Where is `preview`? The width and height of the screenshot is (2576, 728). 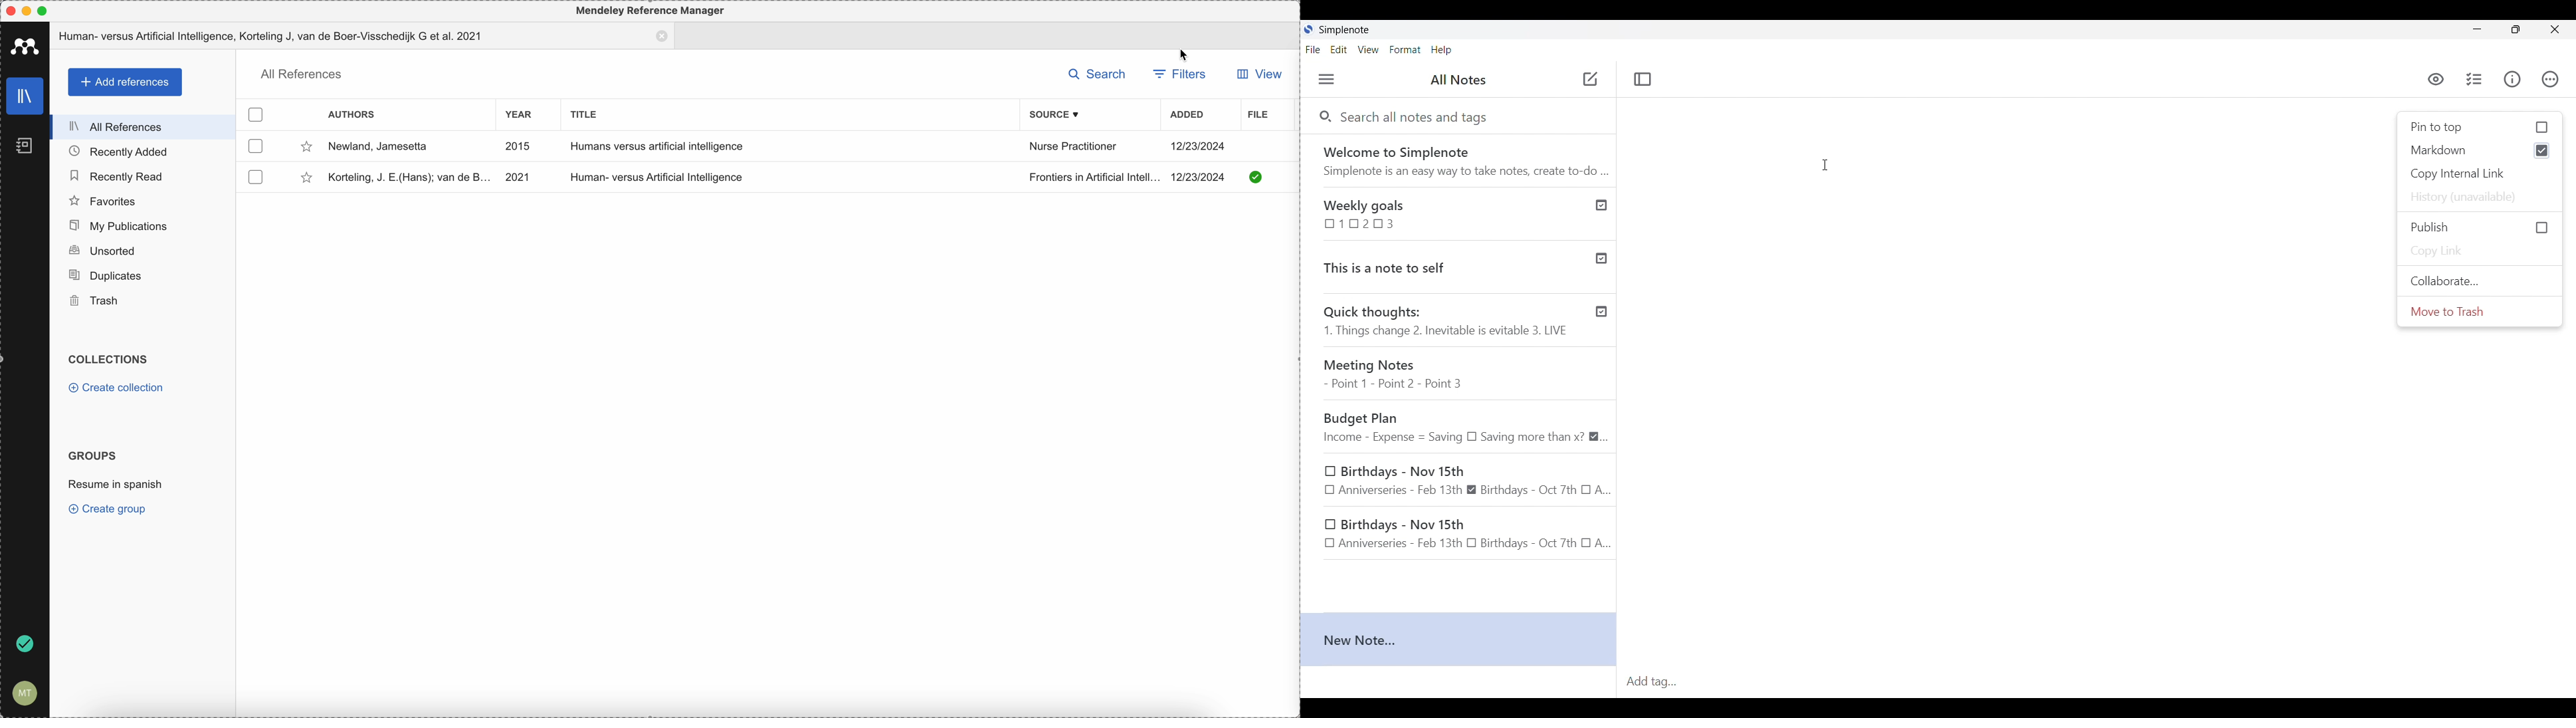
preview is located at coordinates (2436, 80).